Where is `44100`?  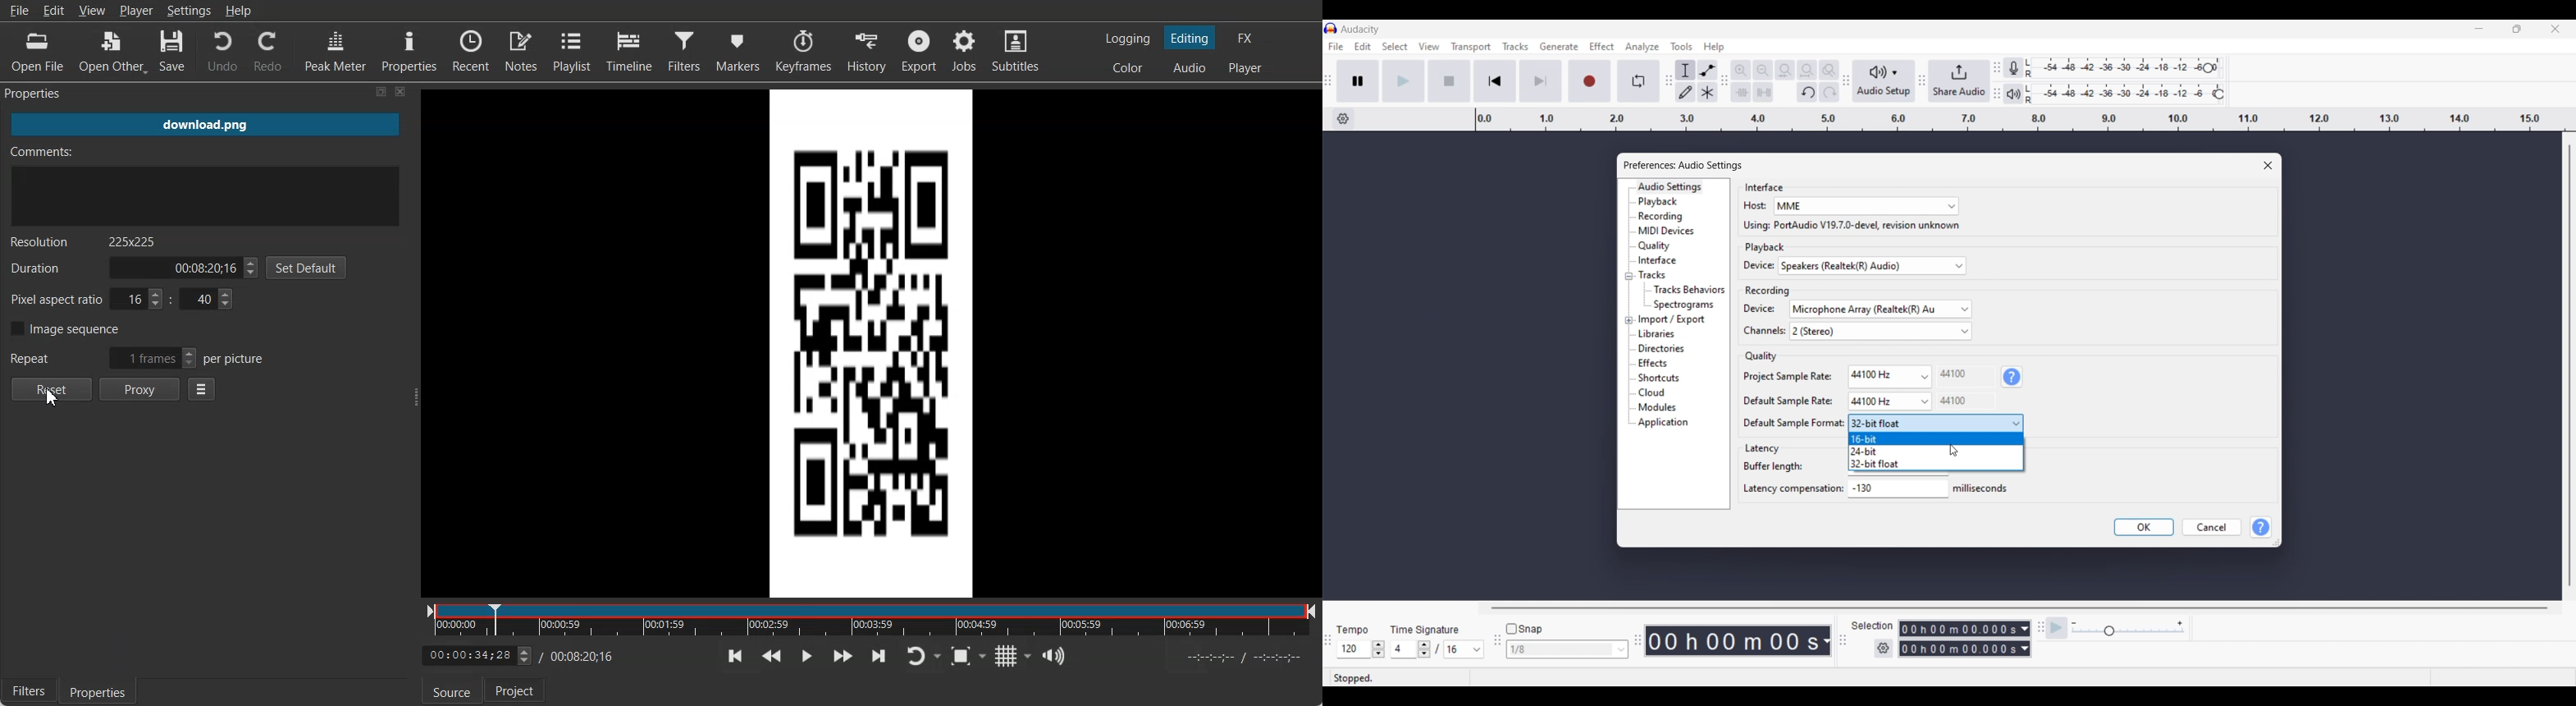
44100 is located at coordinates (1953, 375).